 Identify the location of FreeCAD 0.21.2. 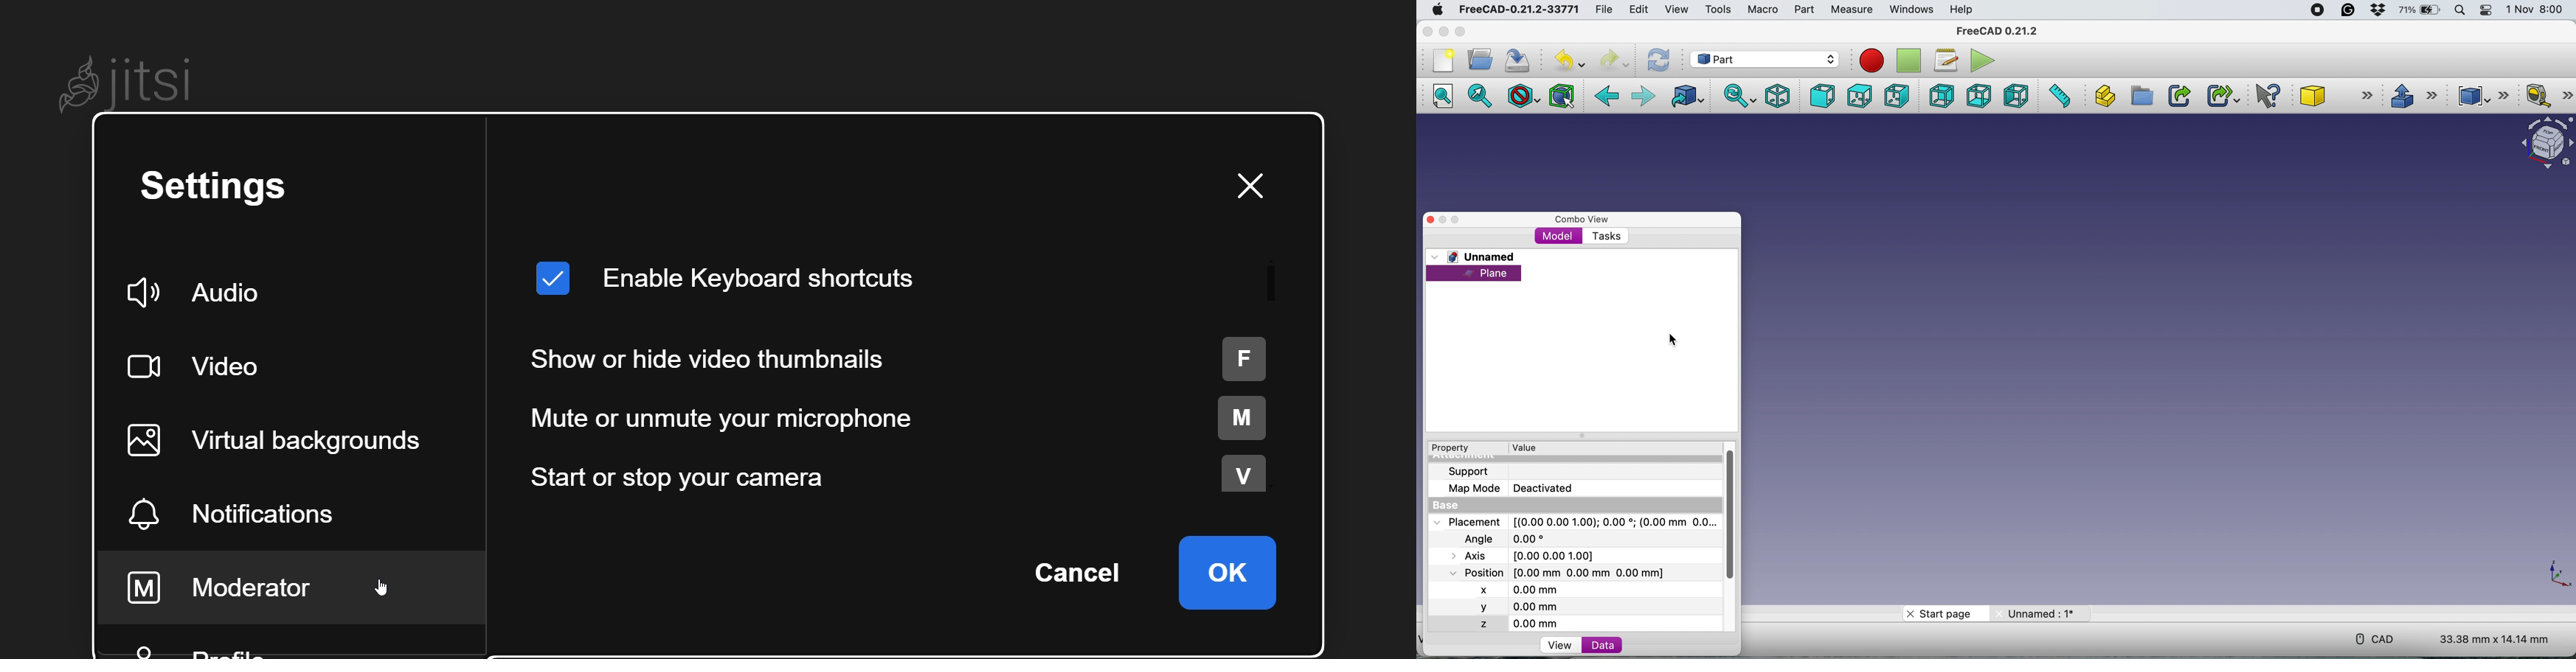
(2002, 31).